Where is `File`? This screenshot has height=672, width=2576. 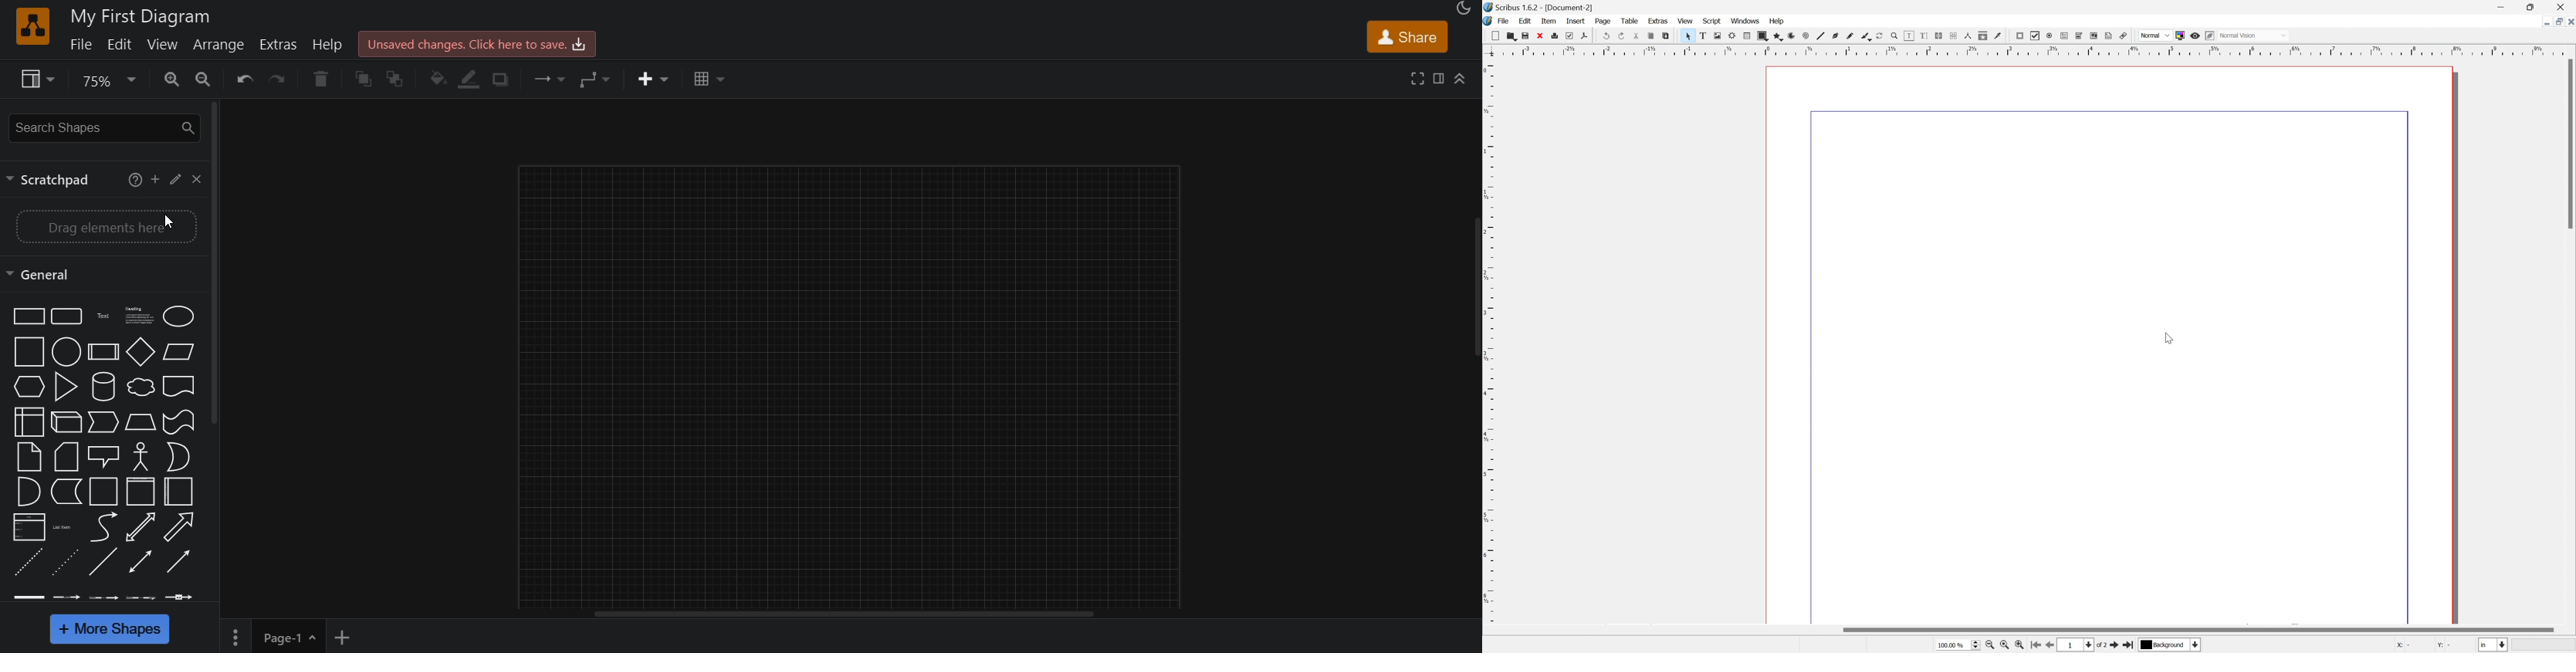 File is located at coordinates (1505, 21).